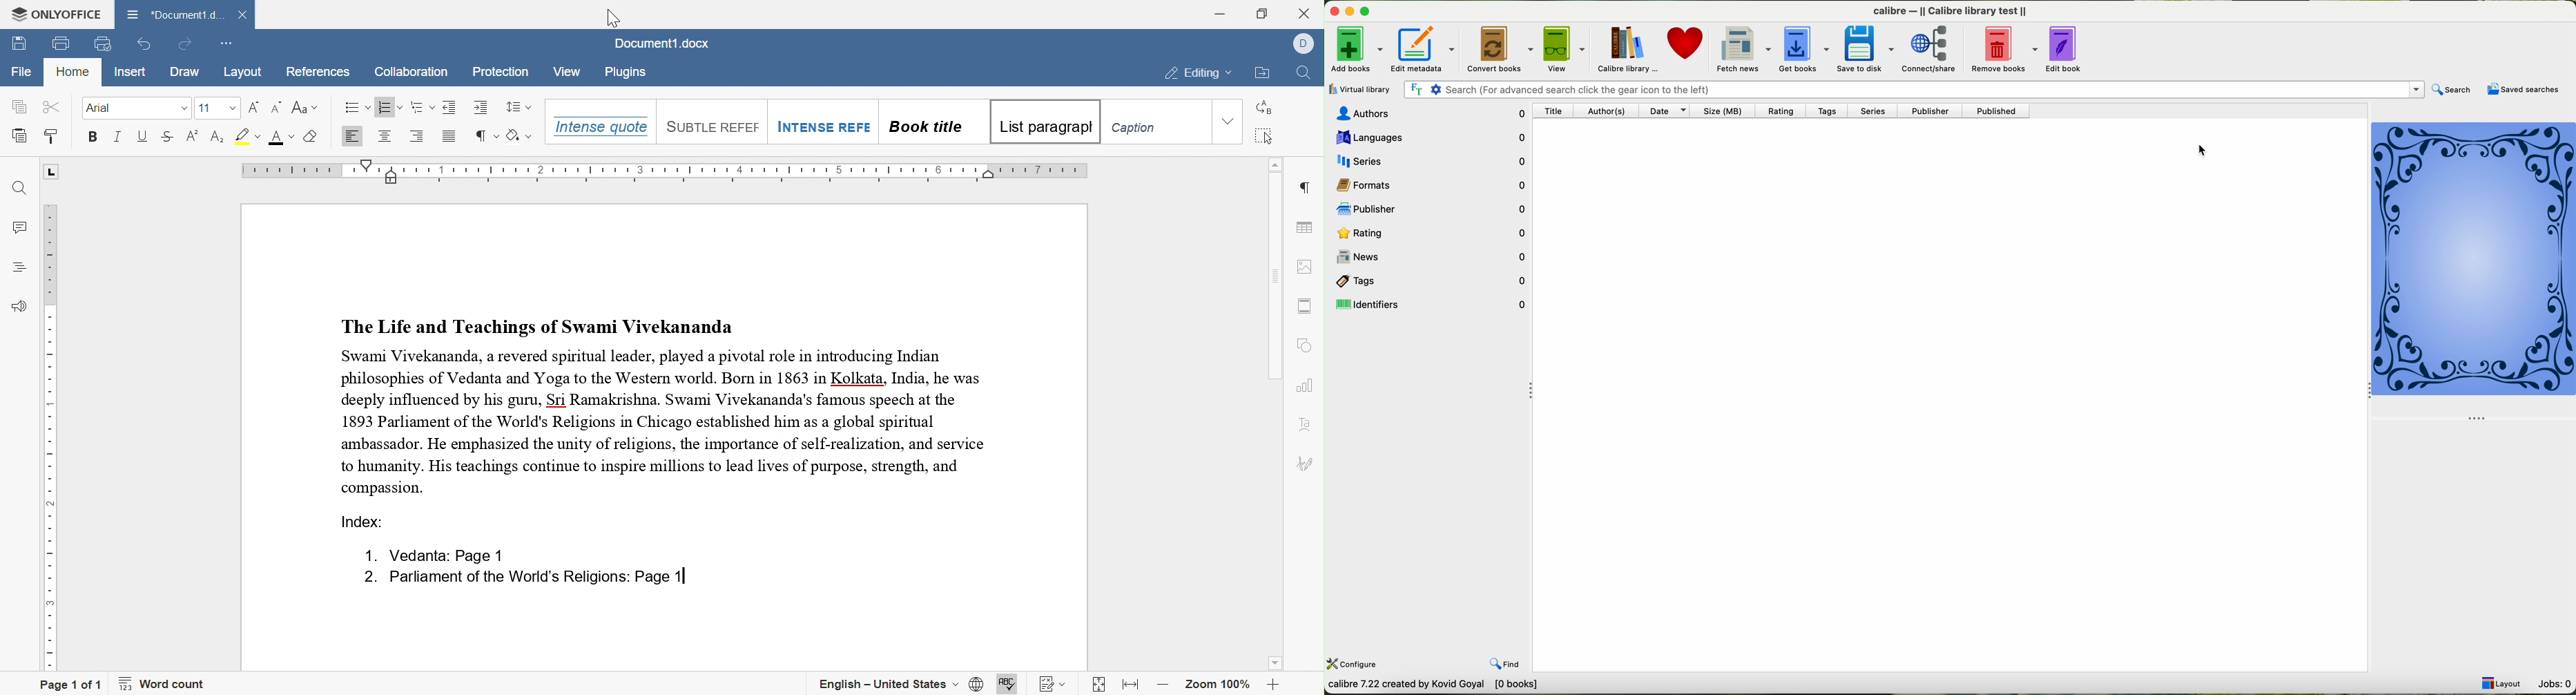 This screenshot has height=700, width=2576. What do you see at coordinates (1306, 41) in the screenshot?
I see `dell` at bounding box center [1306, 41].